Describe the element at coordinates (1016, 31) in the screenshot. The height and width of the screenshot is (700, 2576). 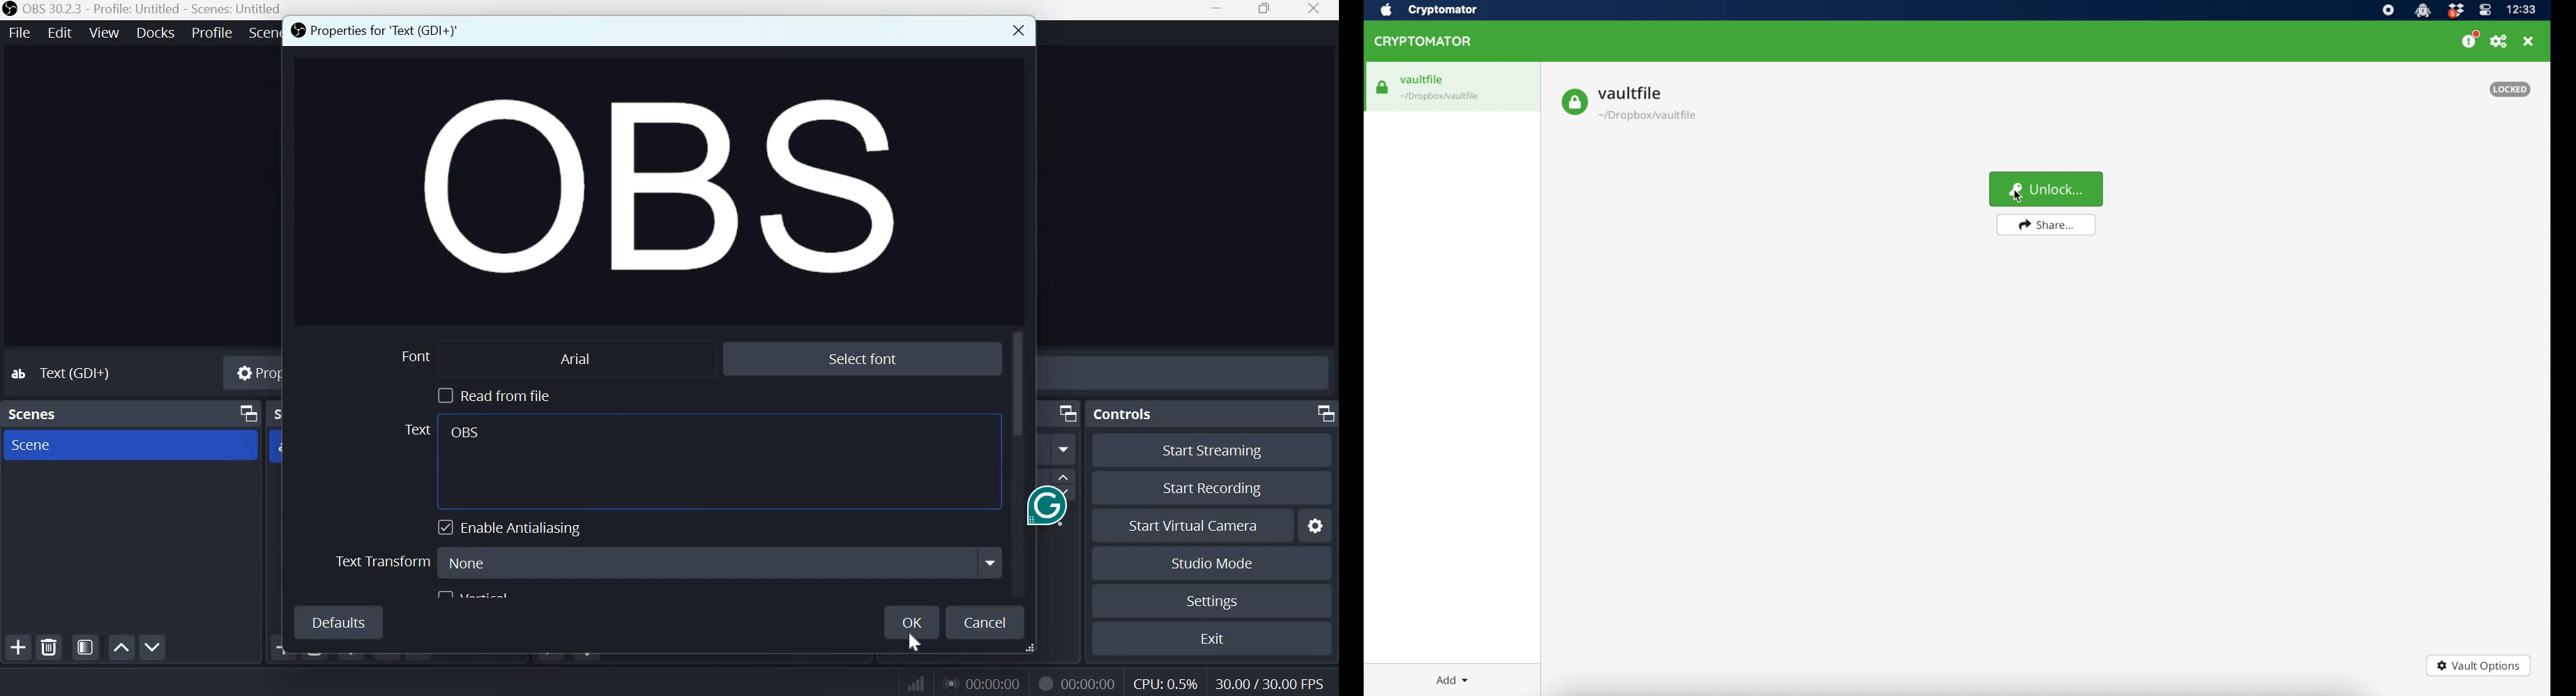
I see `Close` at that location.